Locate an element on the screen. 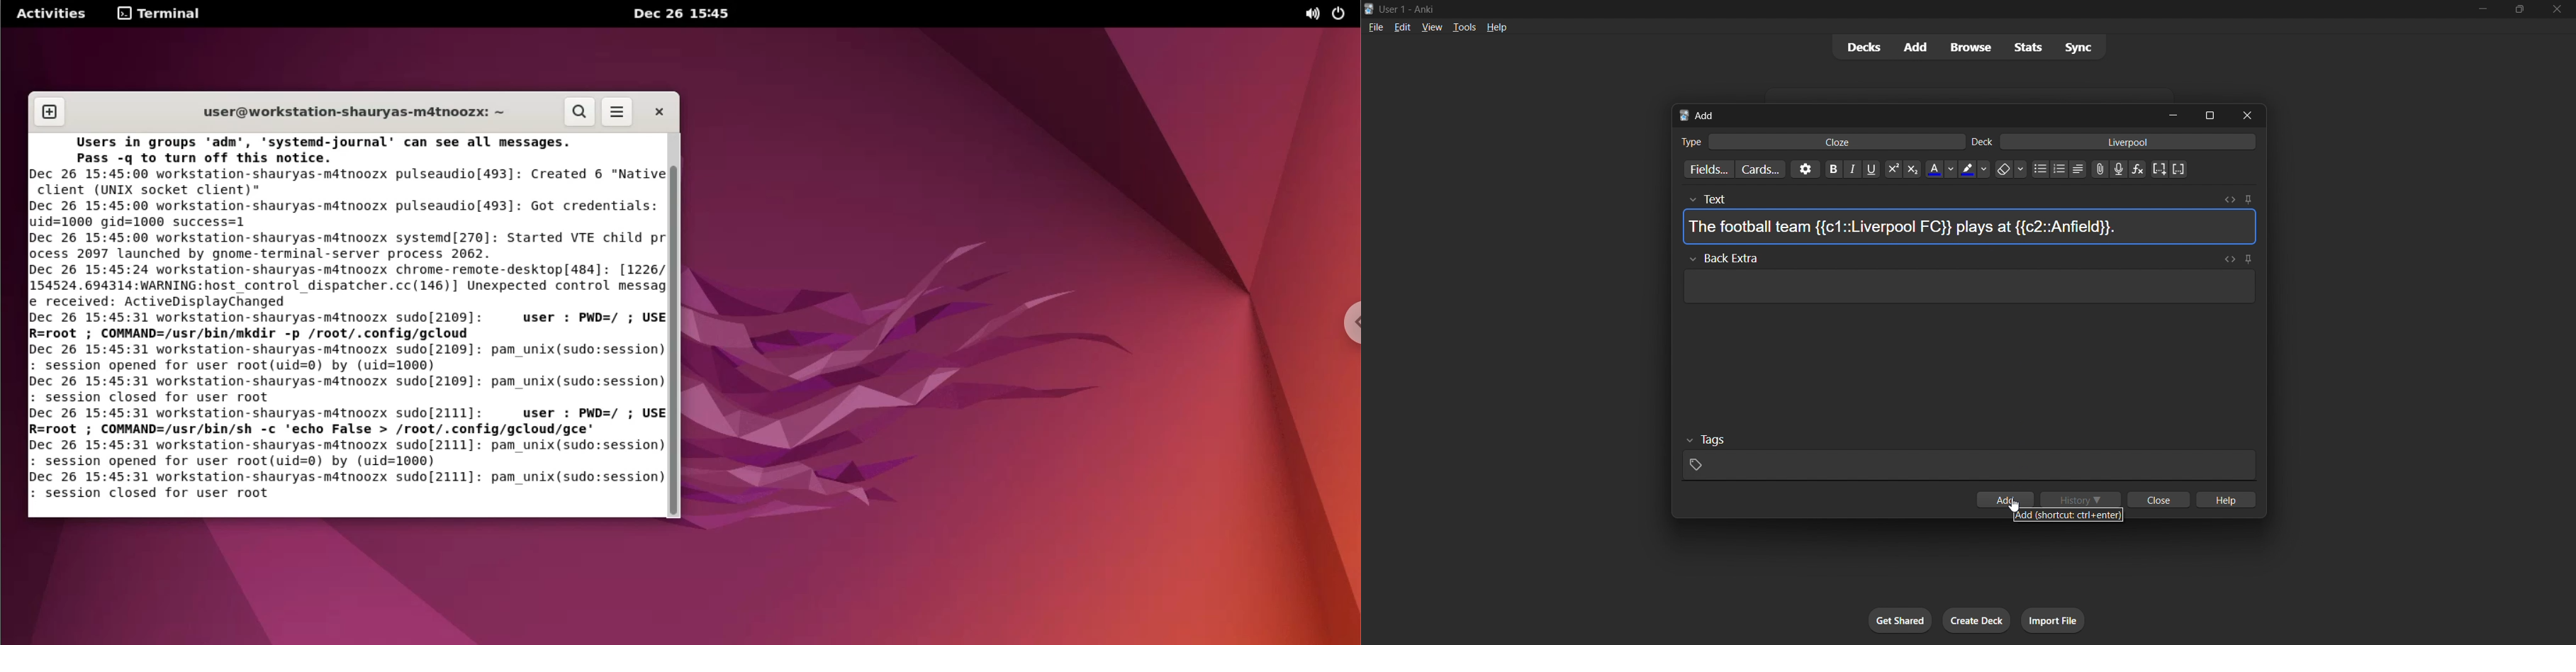 The height and width of the screenshot is (672, 2576). more options is located at coordinates (617, 113).